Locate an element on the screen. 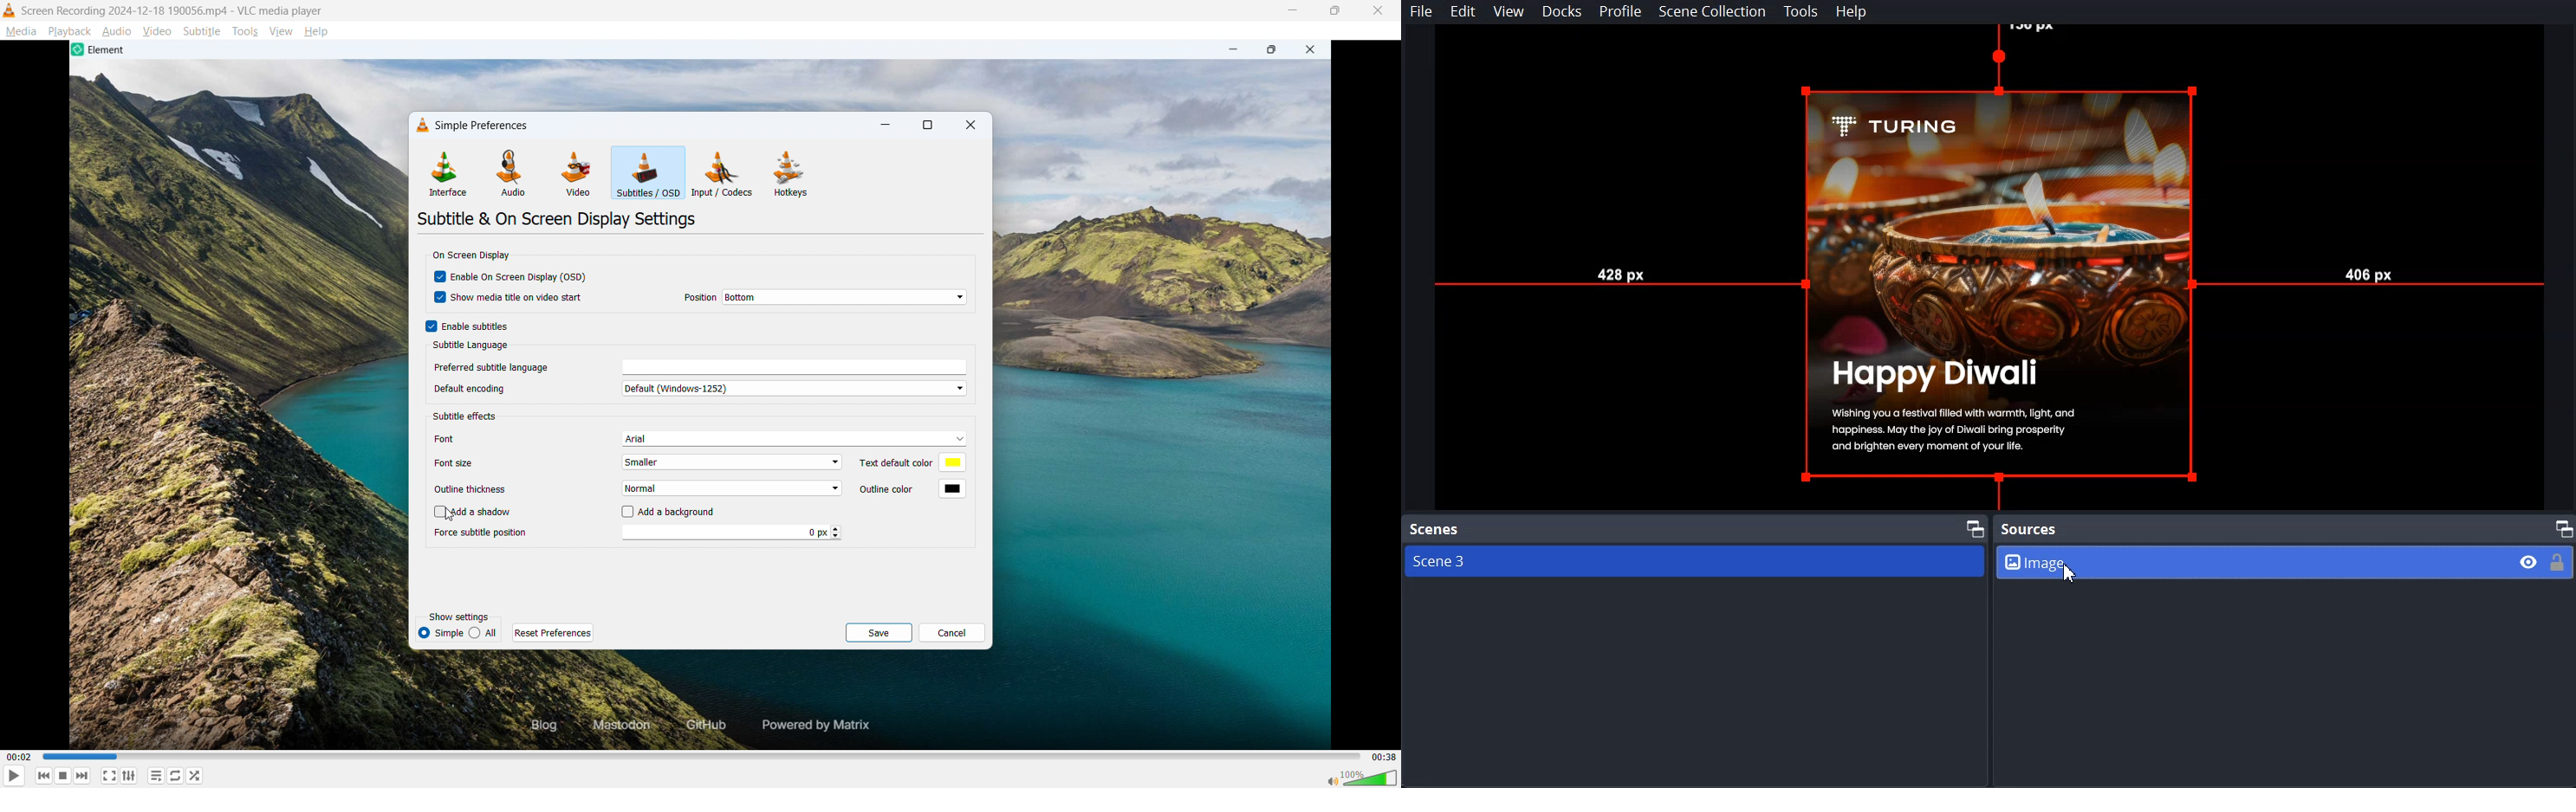  Interface  is located at coordinates (448, 174).